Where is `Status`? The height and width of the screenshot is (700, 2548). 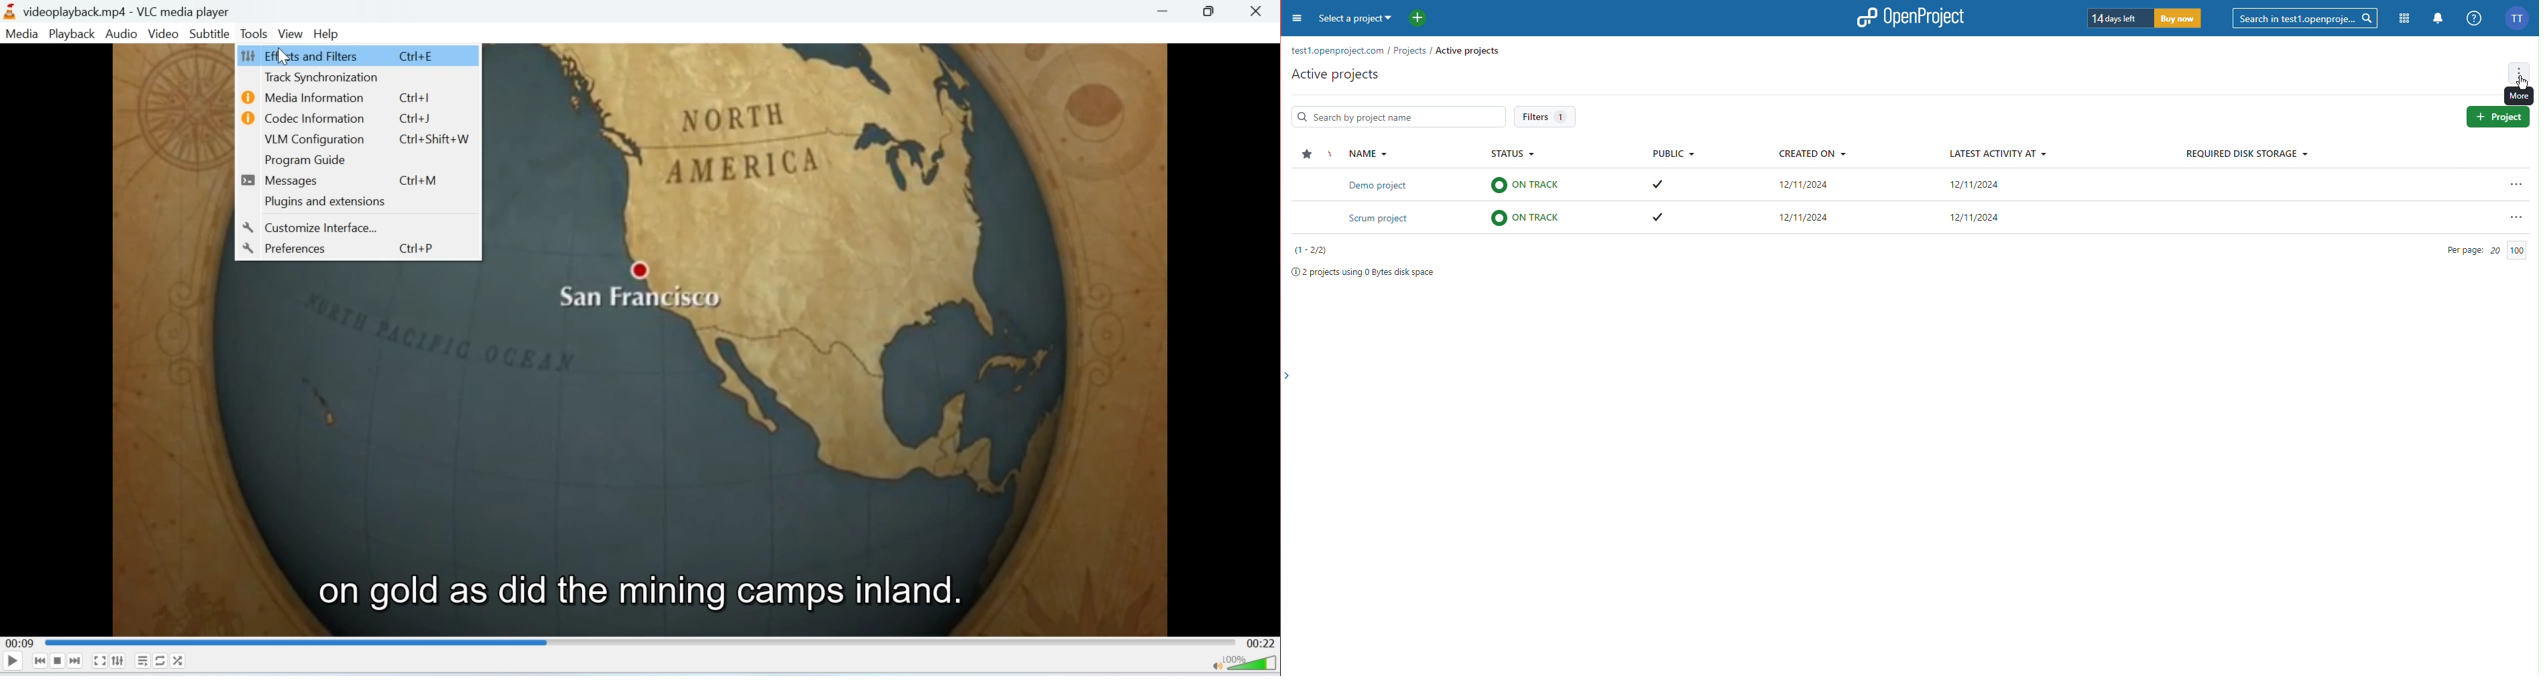
Status is located at coordinates (1515, 156).